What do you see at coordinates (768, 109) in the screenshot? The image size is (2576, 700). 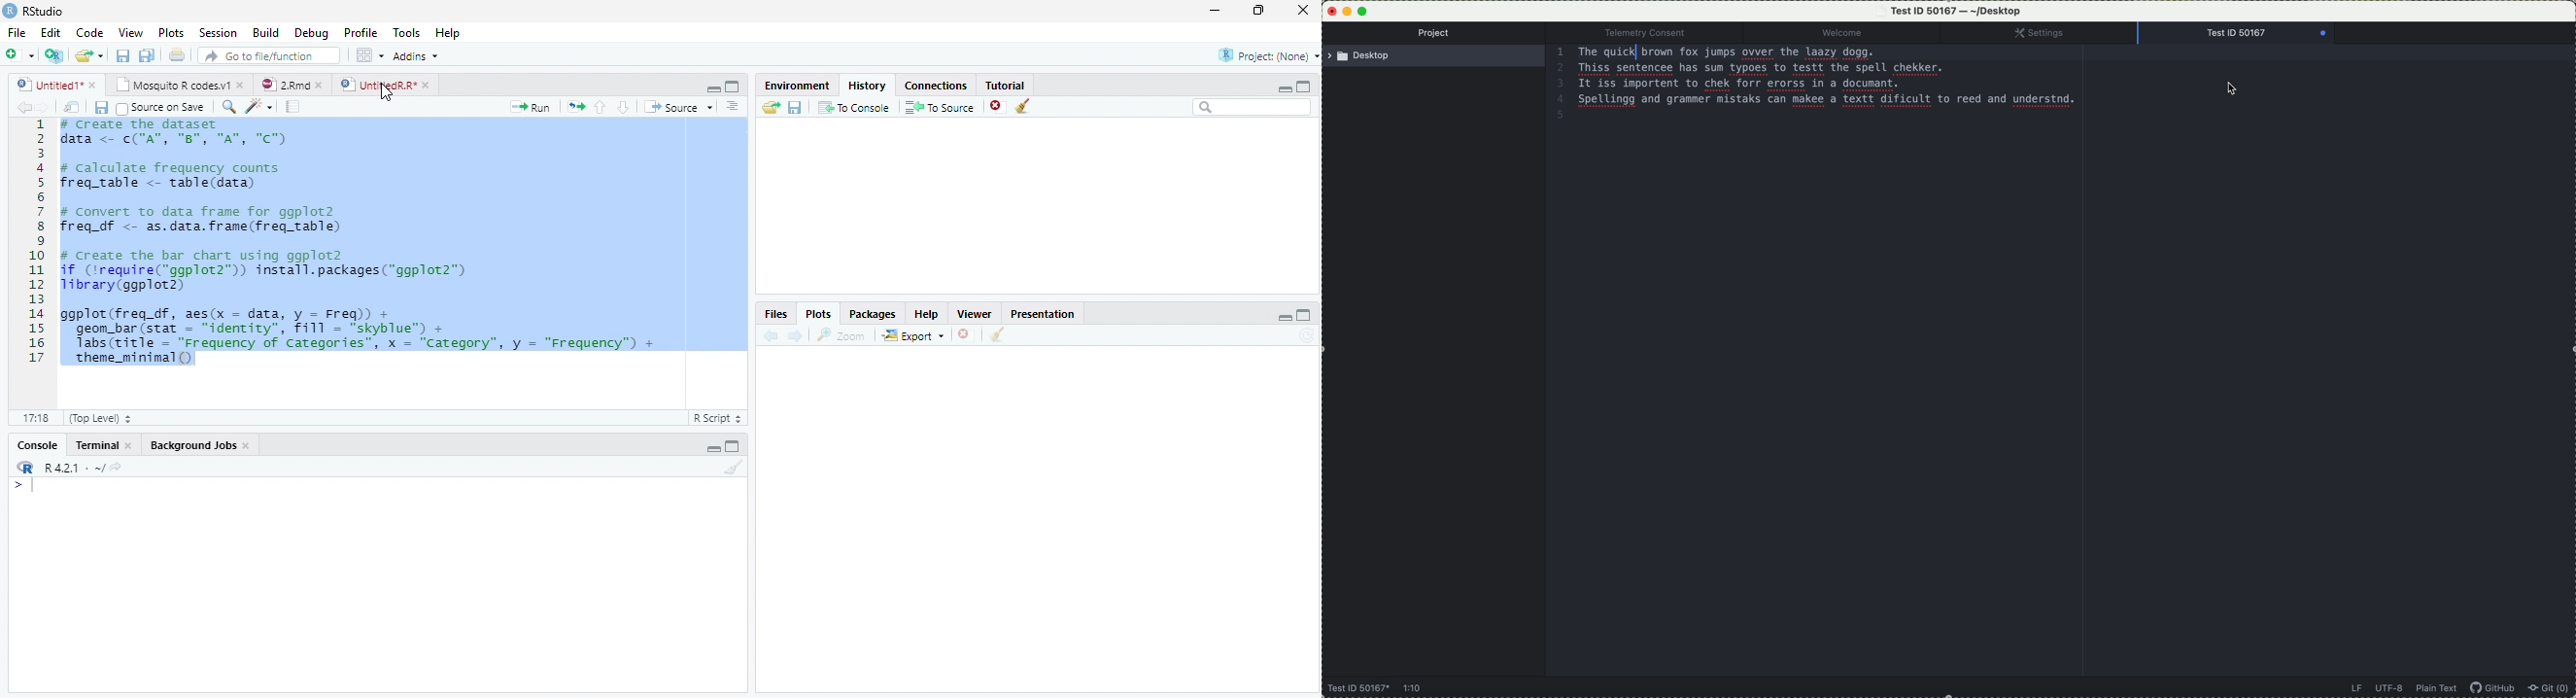 I see `Load workspace` at bounding box center [768, 109].